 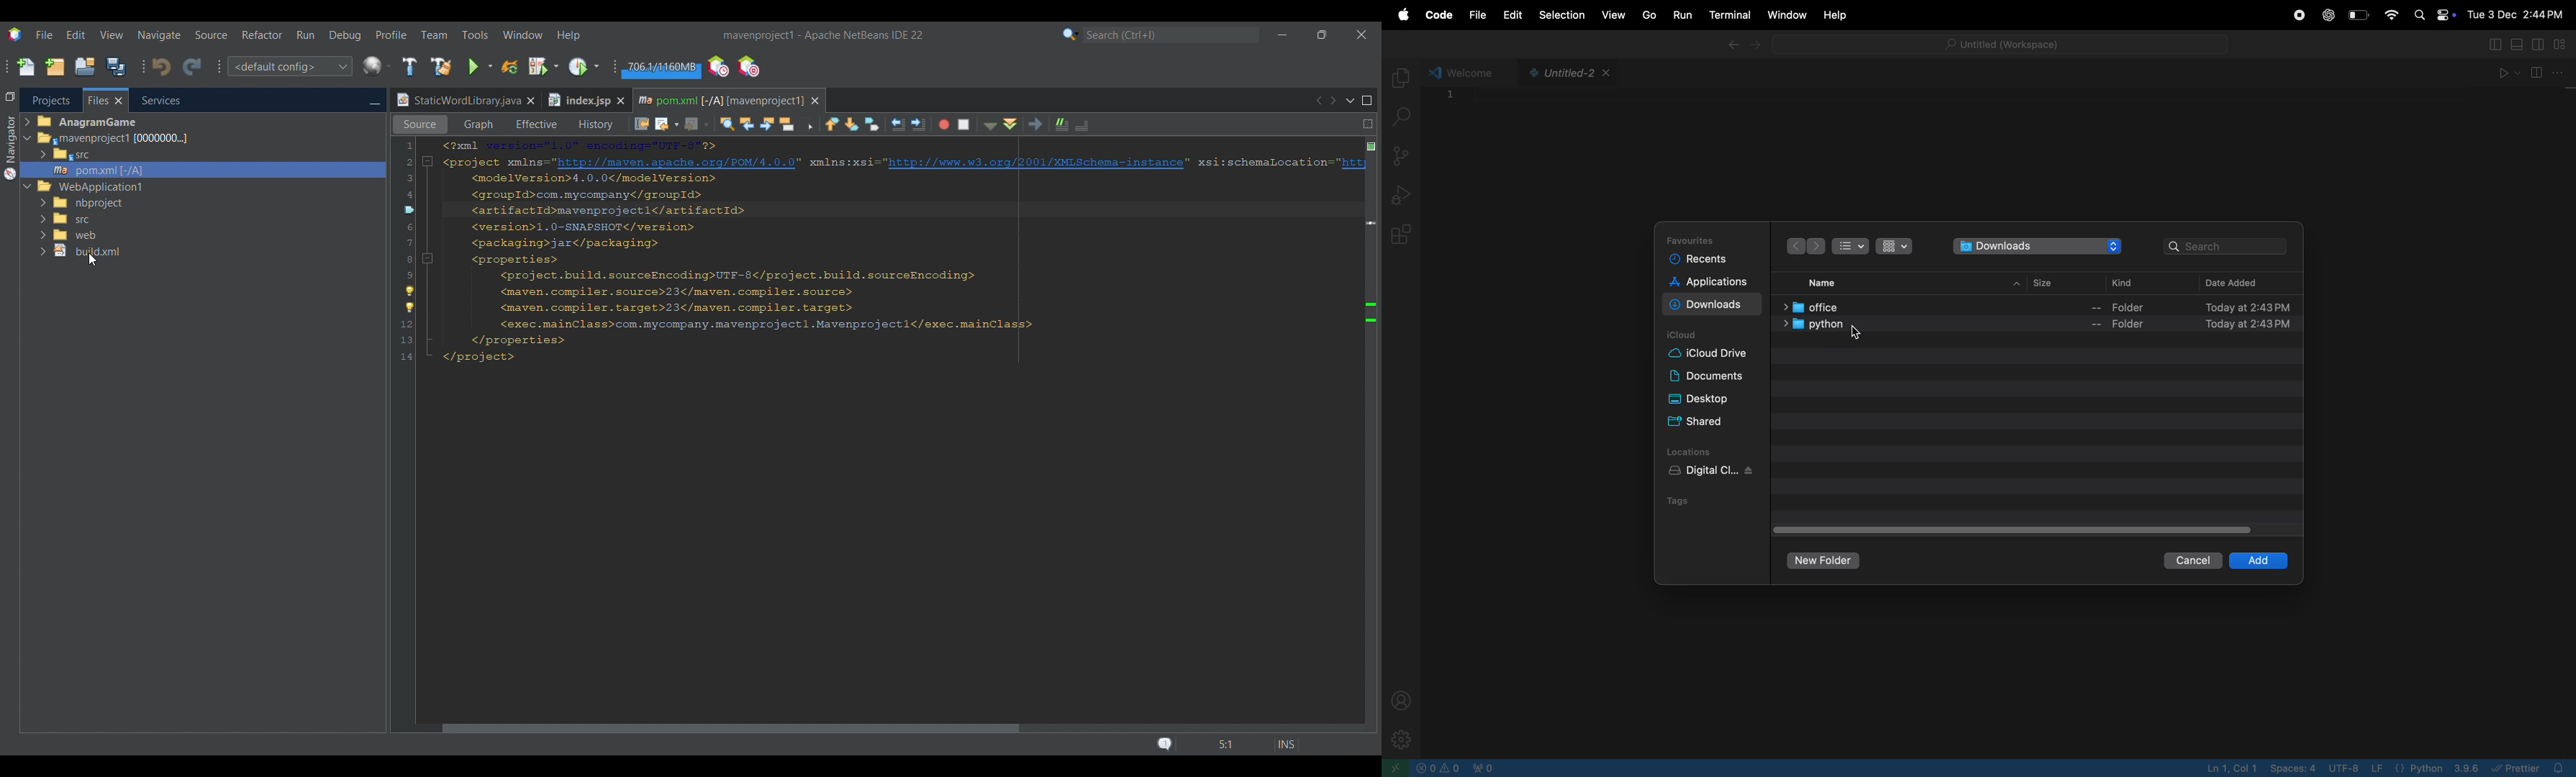 I want to click on Find previous occurrence, so click(x=748, y=125).